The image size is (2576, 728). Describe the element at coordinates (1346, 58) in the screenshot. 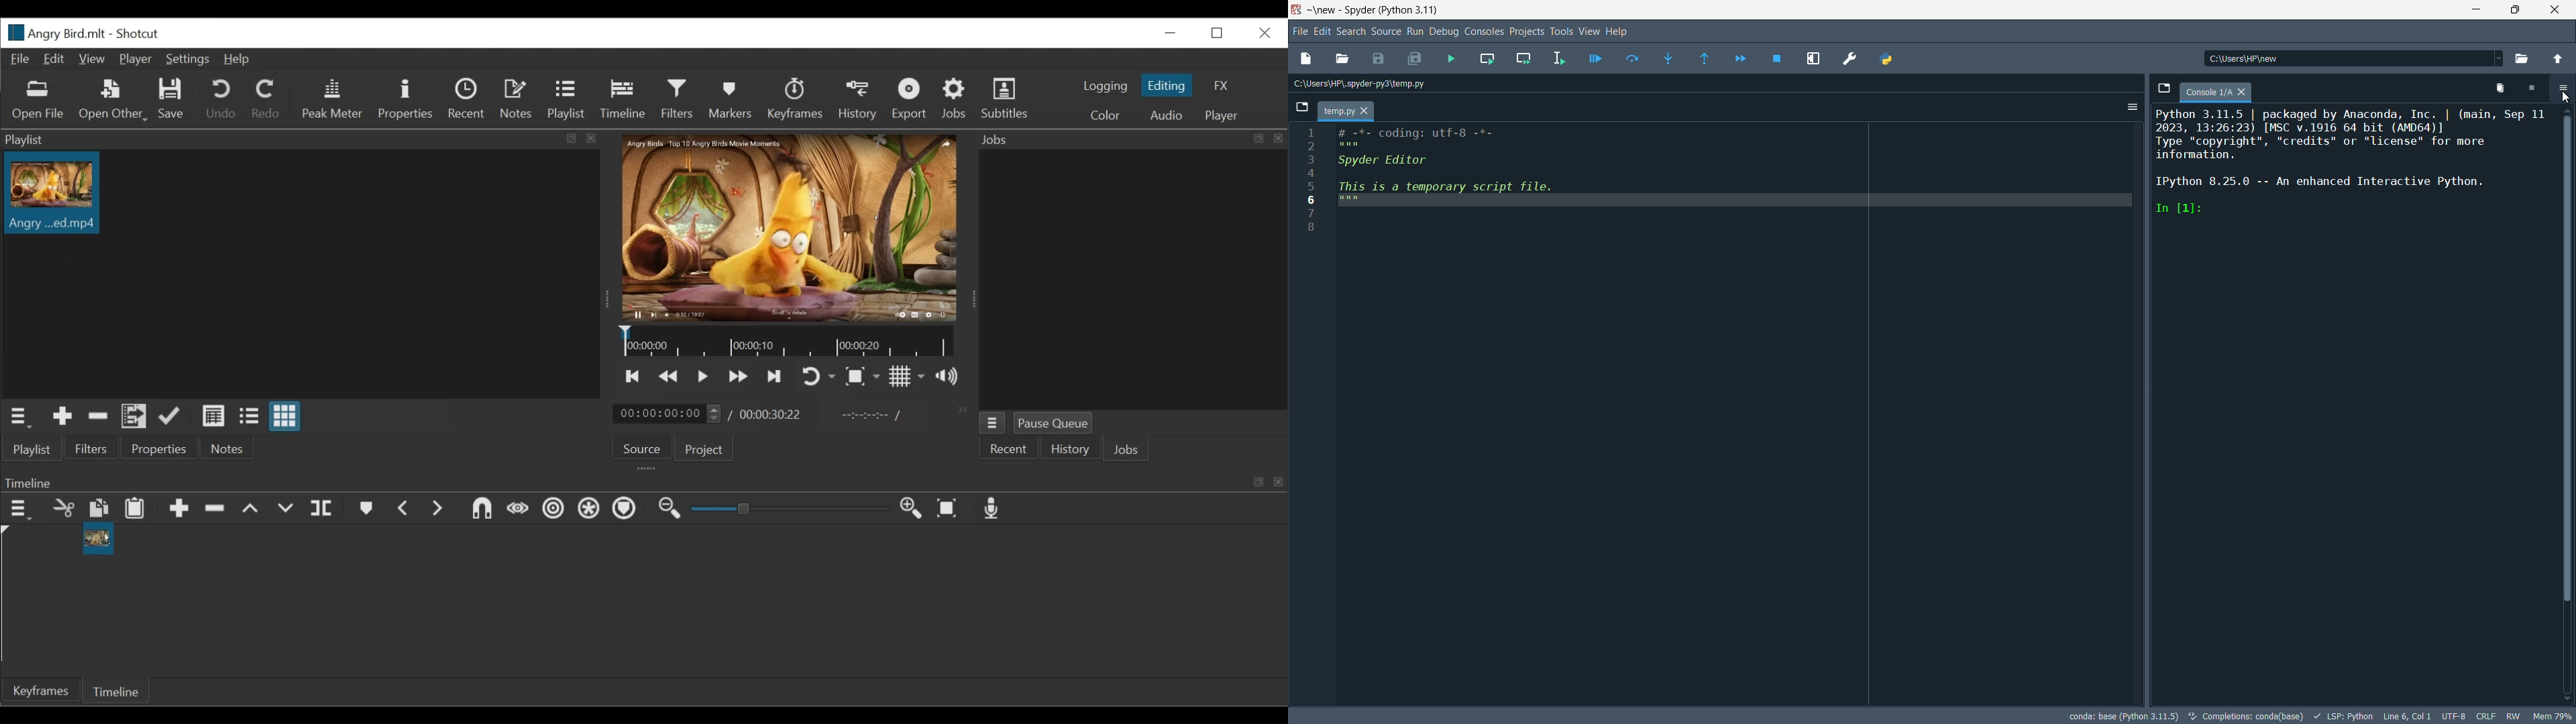

I see `open file` at that location.